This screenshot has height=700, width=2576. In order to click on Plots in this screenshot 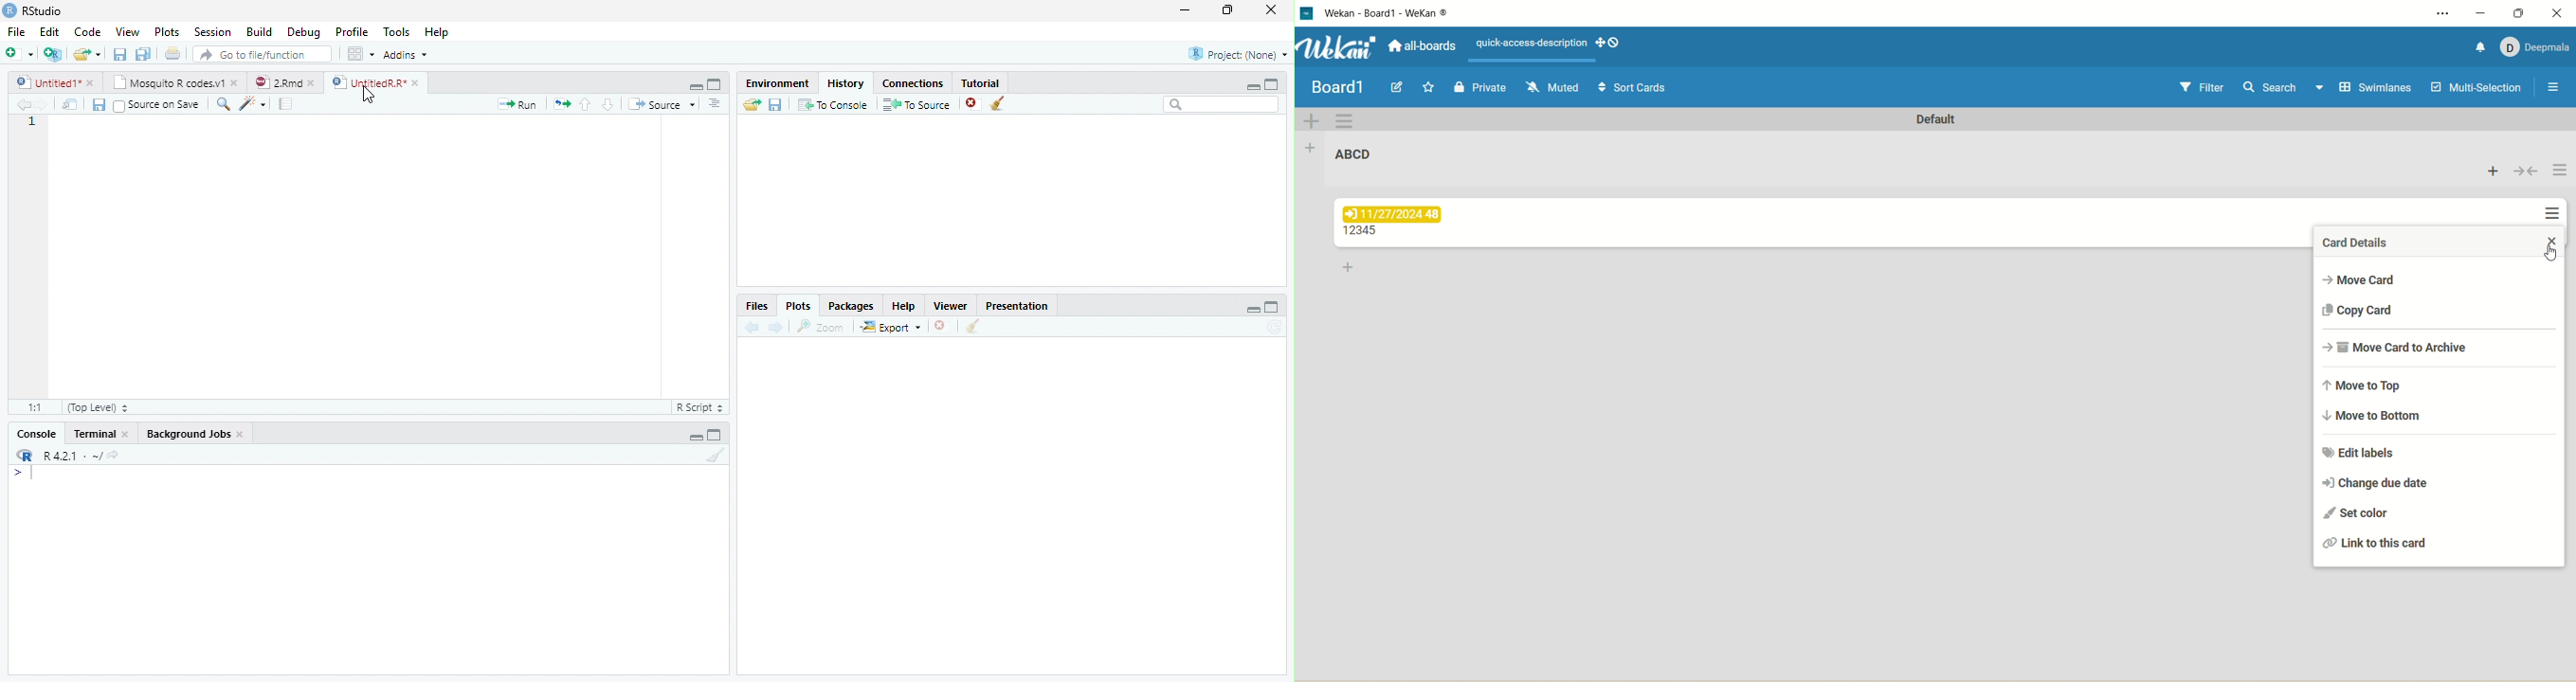, I will do `click(799, 305)`.